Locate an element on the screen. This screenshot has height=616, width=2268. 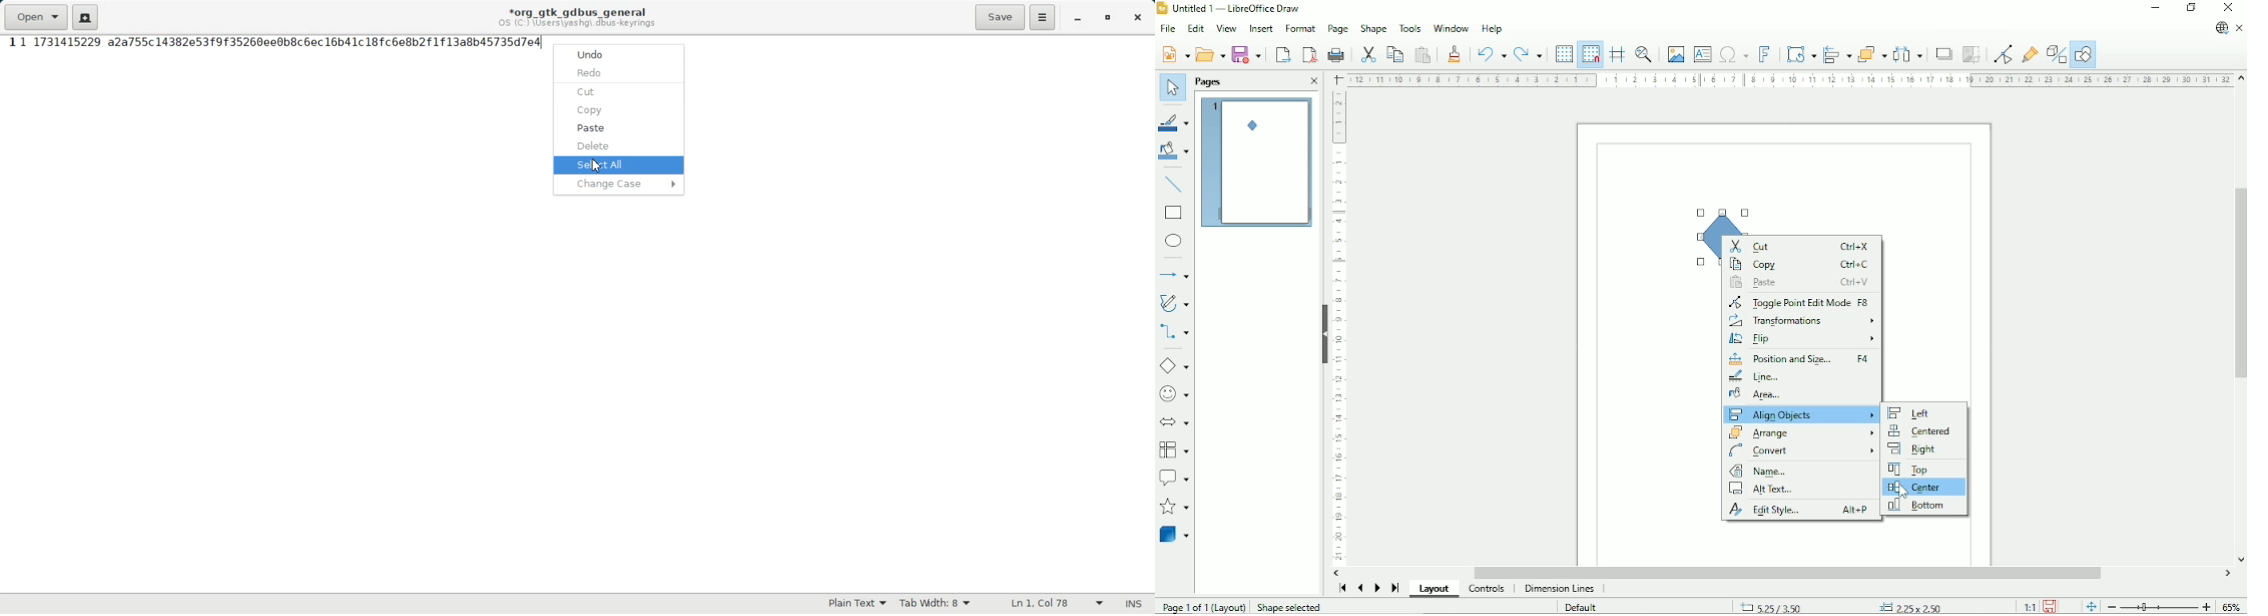
Controls is located at coordinates (1488, 589).